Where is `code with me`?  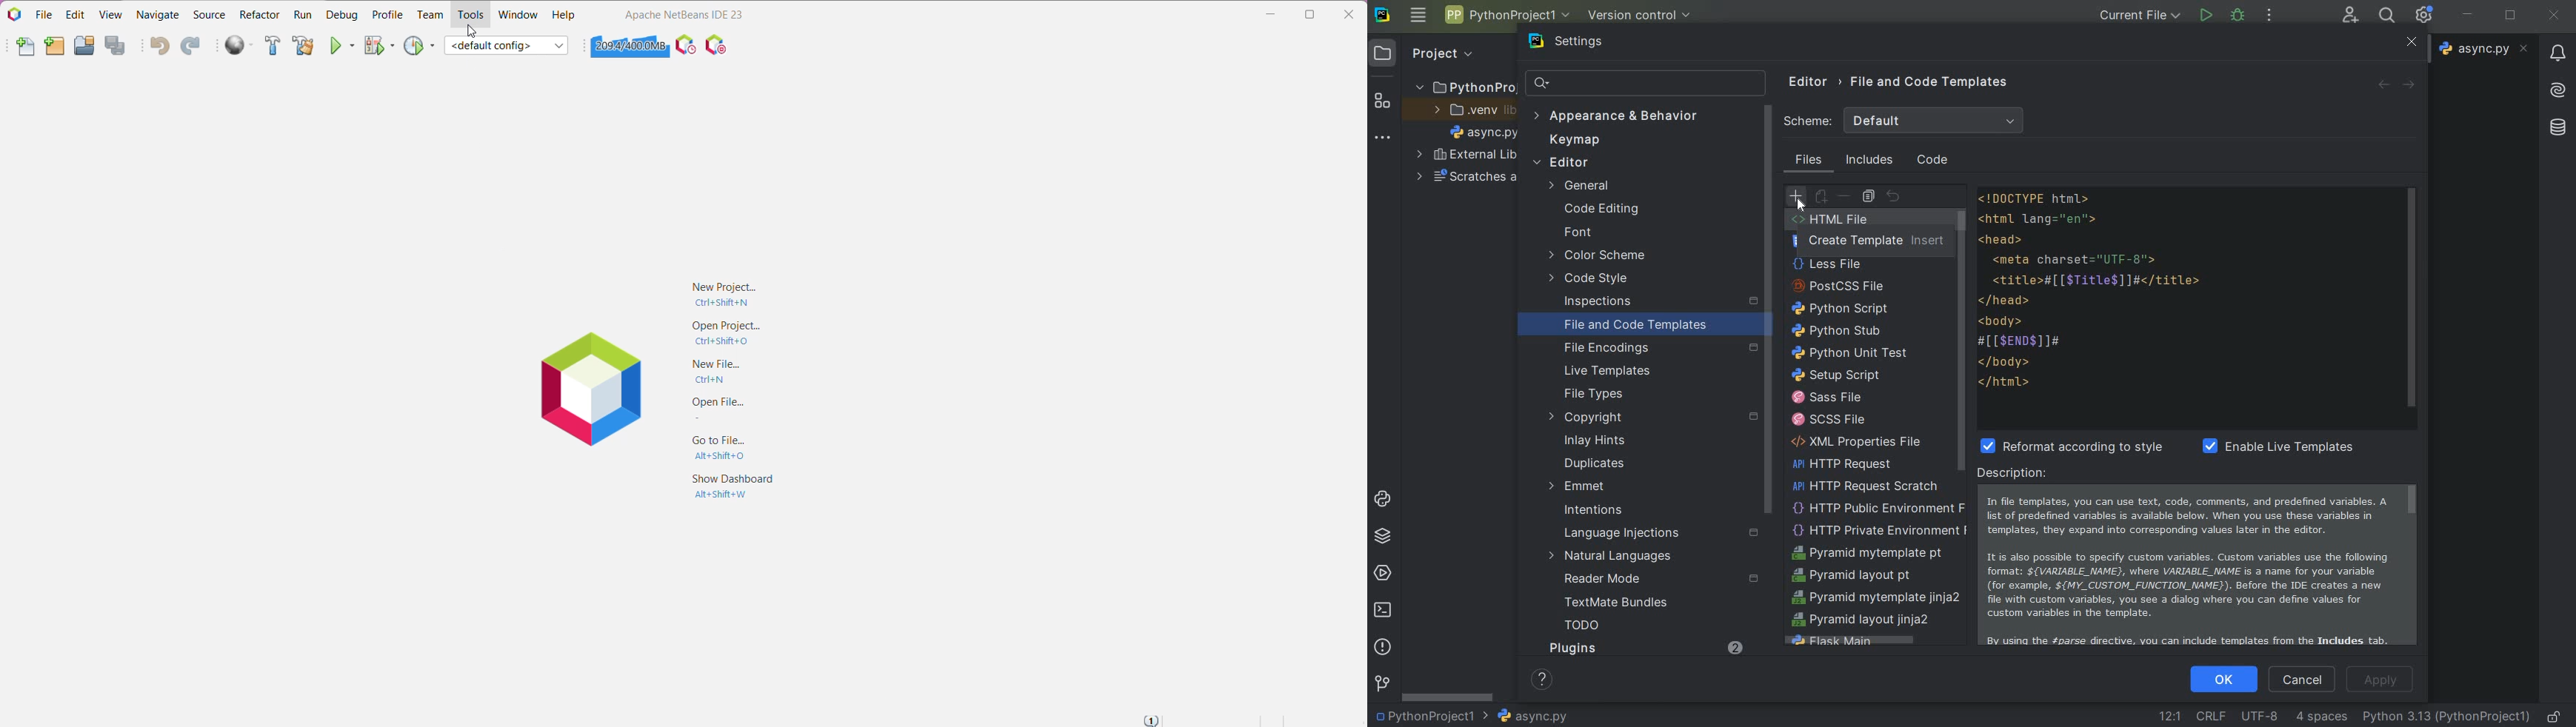 code with me is located at coordinates (2350, 16).